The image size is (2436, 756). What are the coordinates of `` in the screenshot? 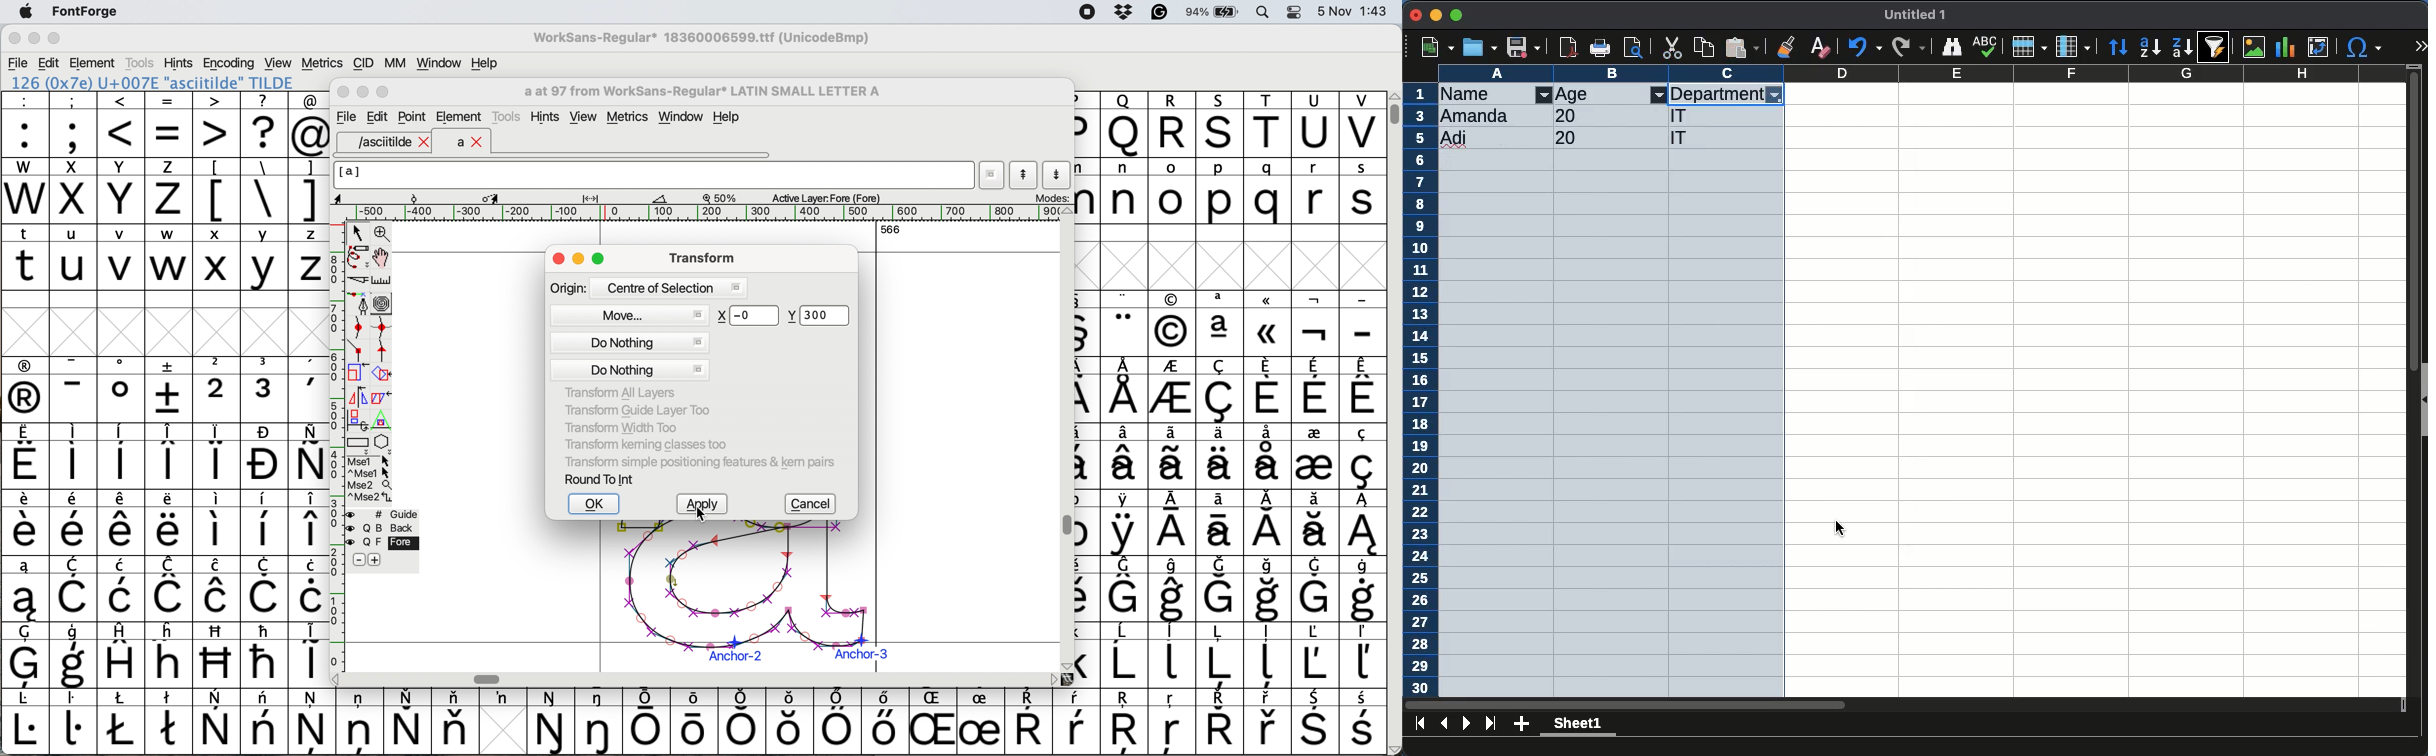 It's located at (1222, 124).